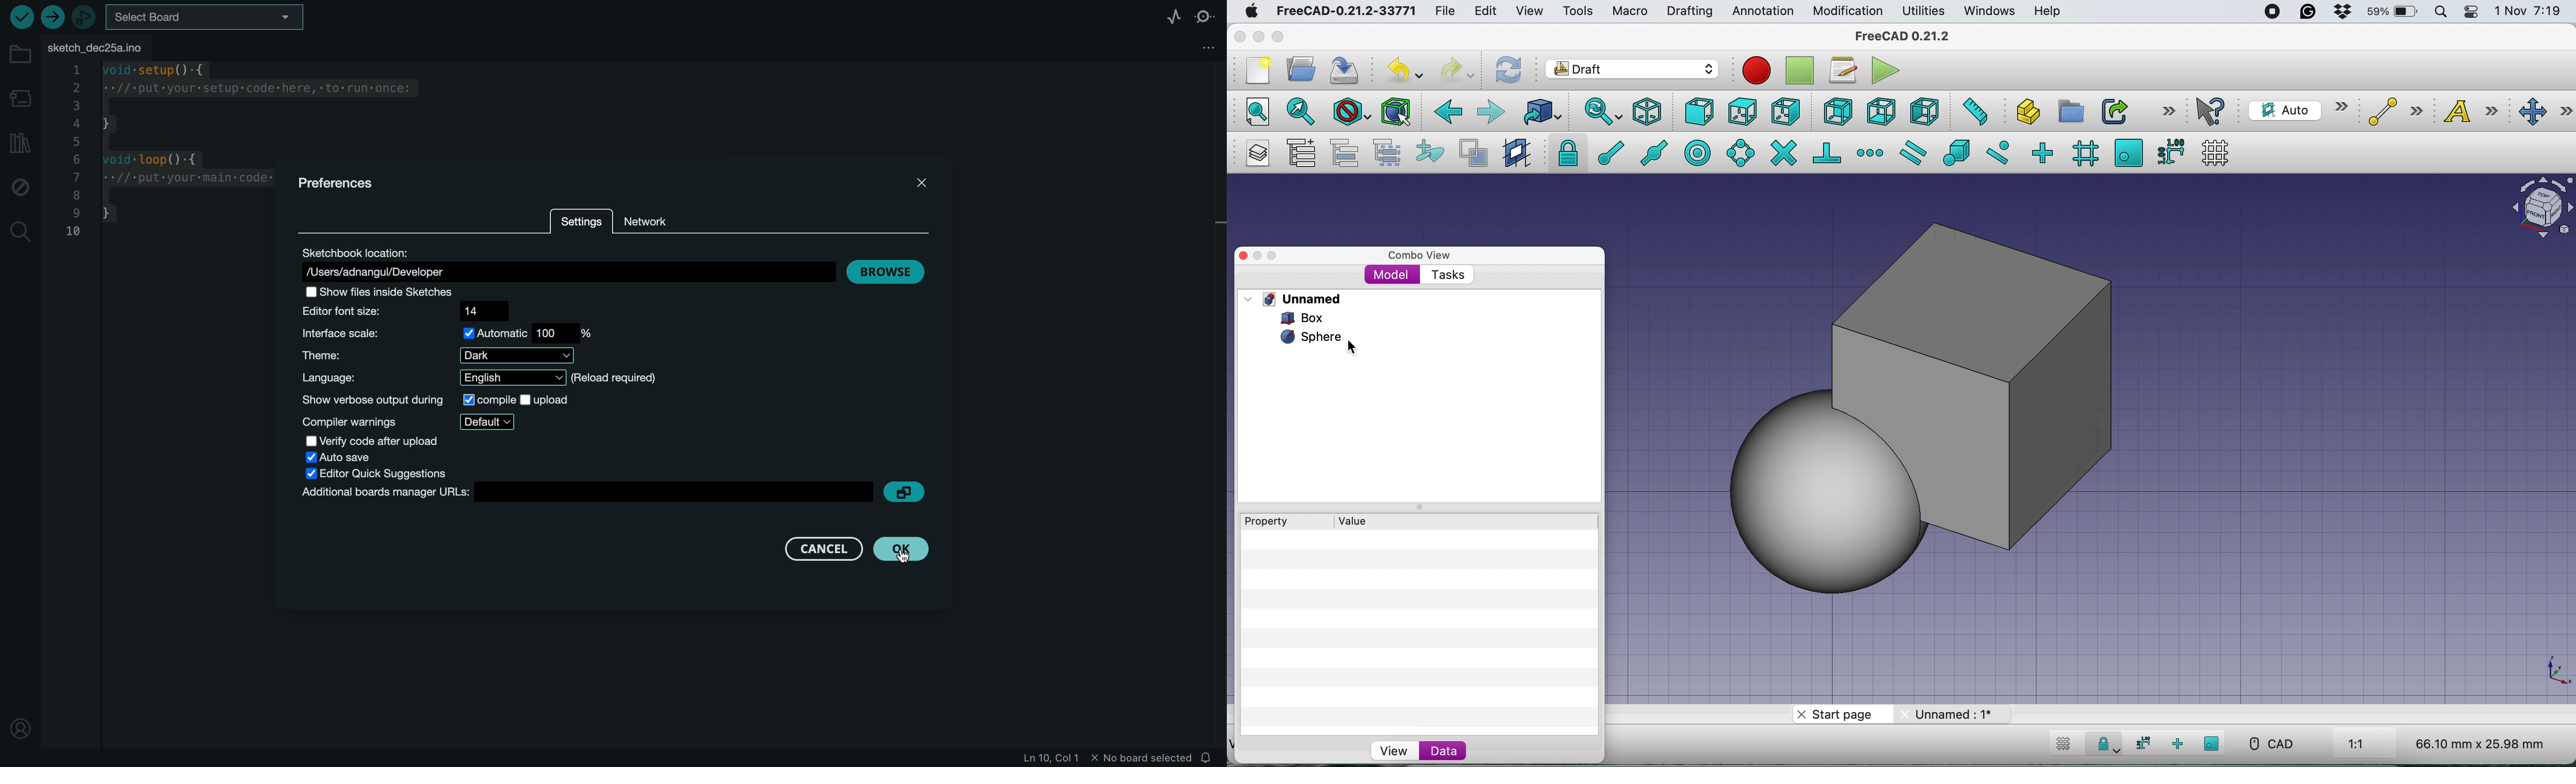  Describe the element at coordinates (1475, 153) in the screenshot. I see `toggle normal wireframe display` at that location.